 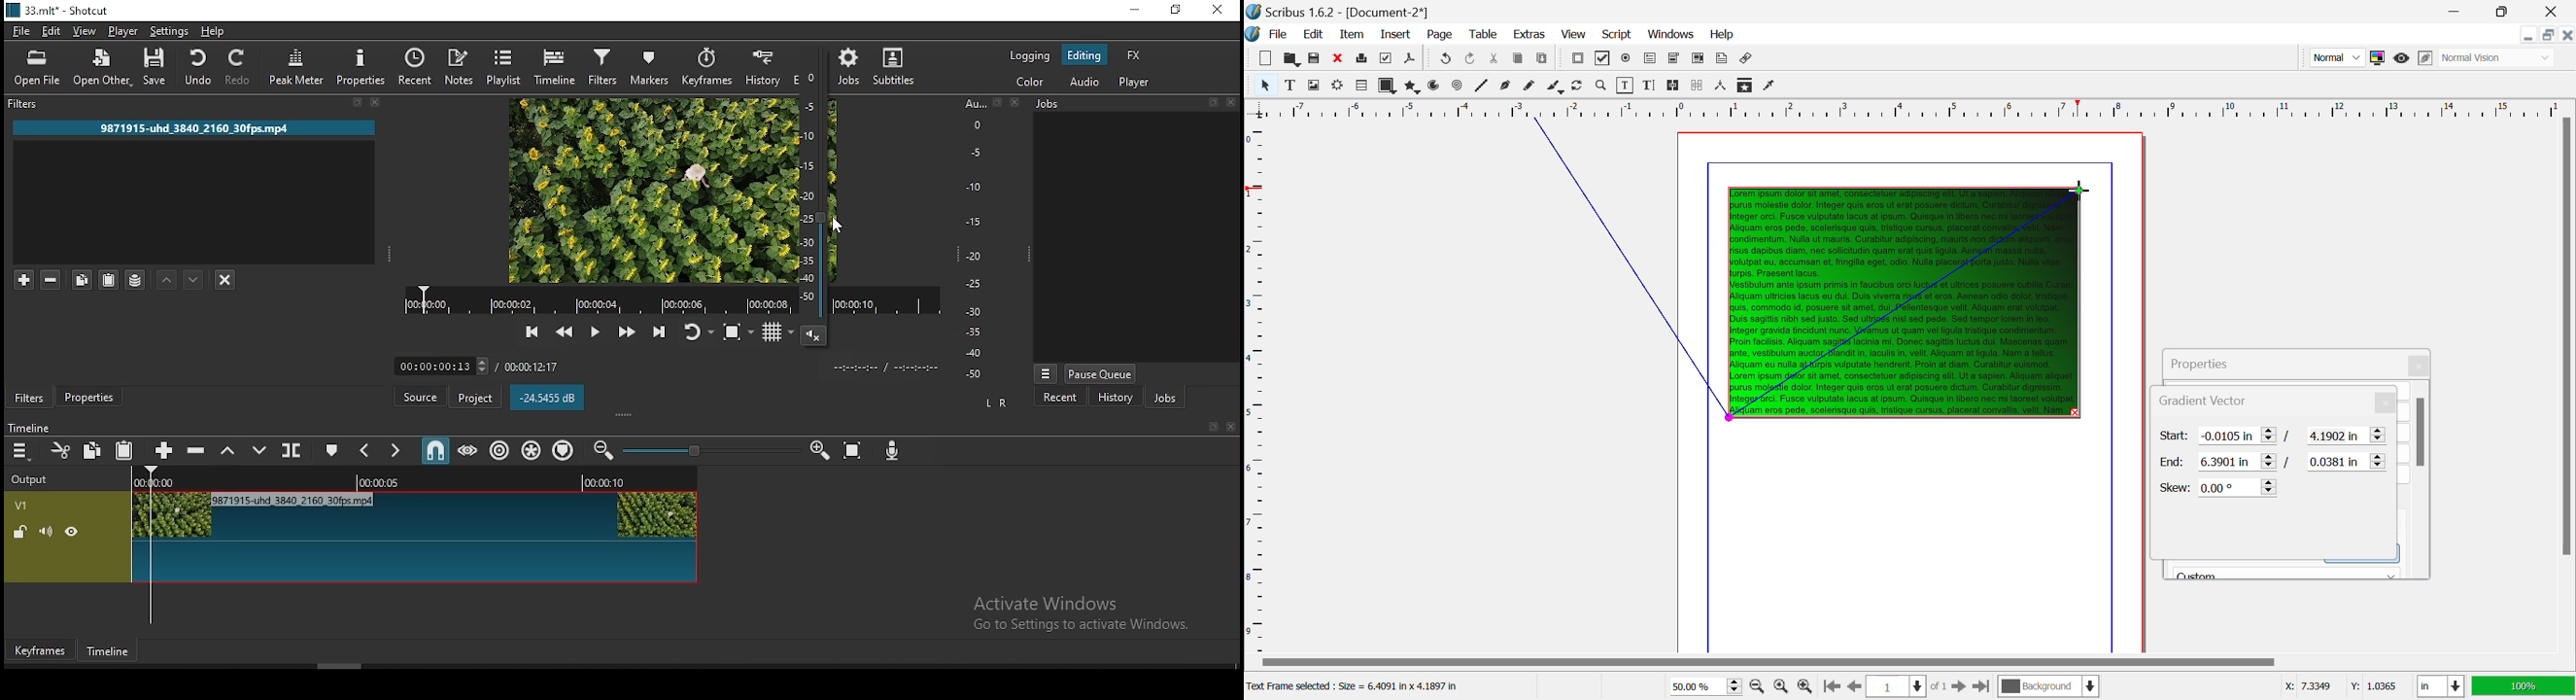 What do you see at coordinates (597, 333) in the screenshot?
I see `play/pause` at bounding box center [597, 333].